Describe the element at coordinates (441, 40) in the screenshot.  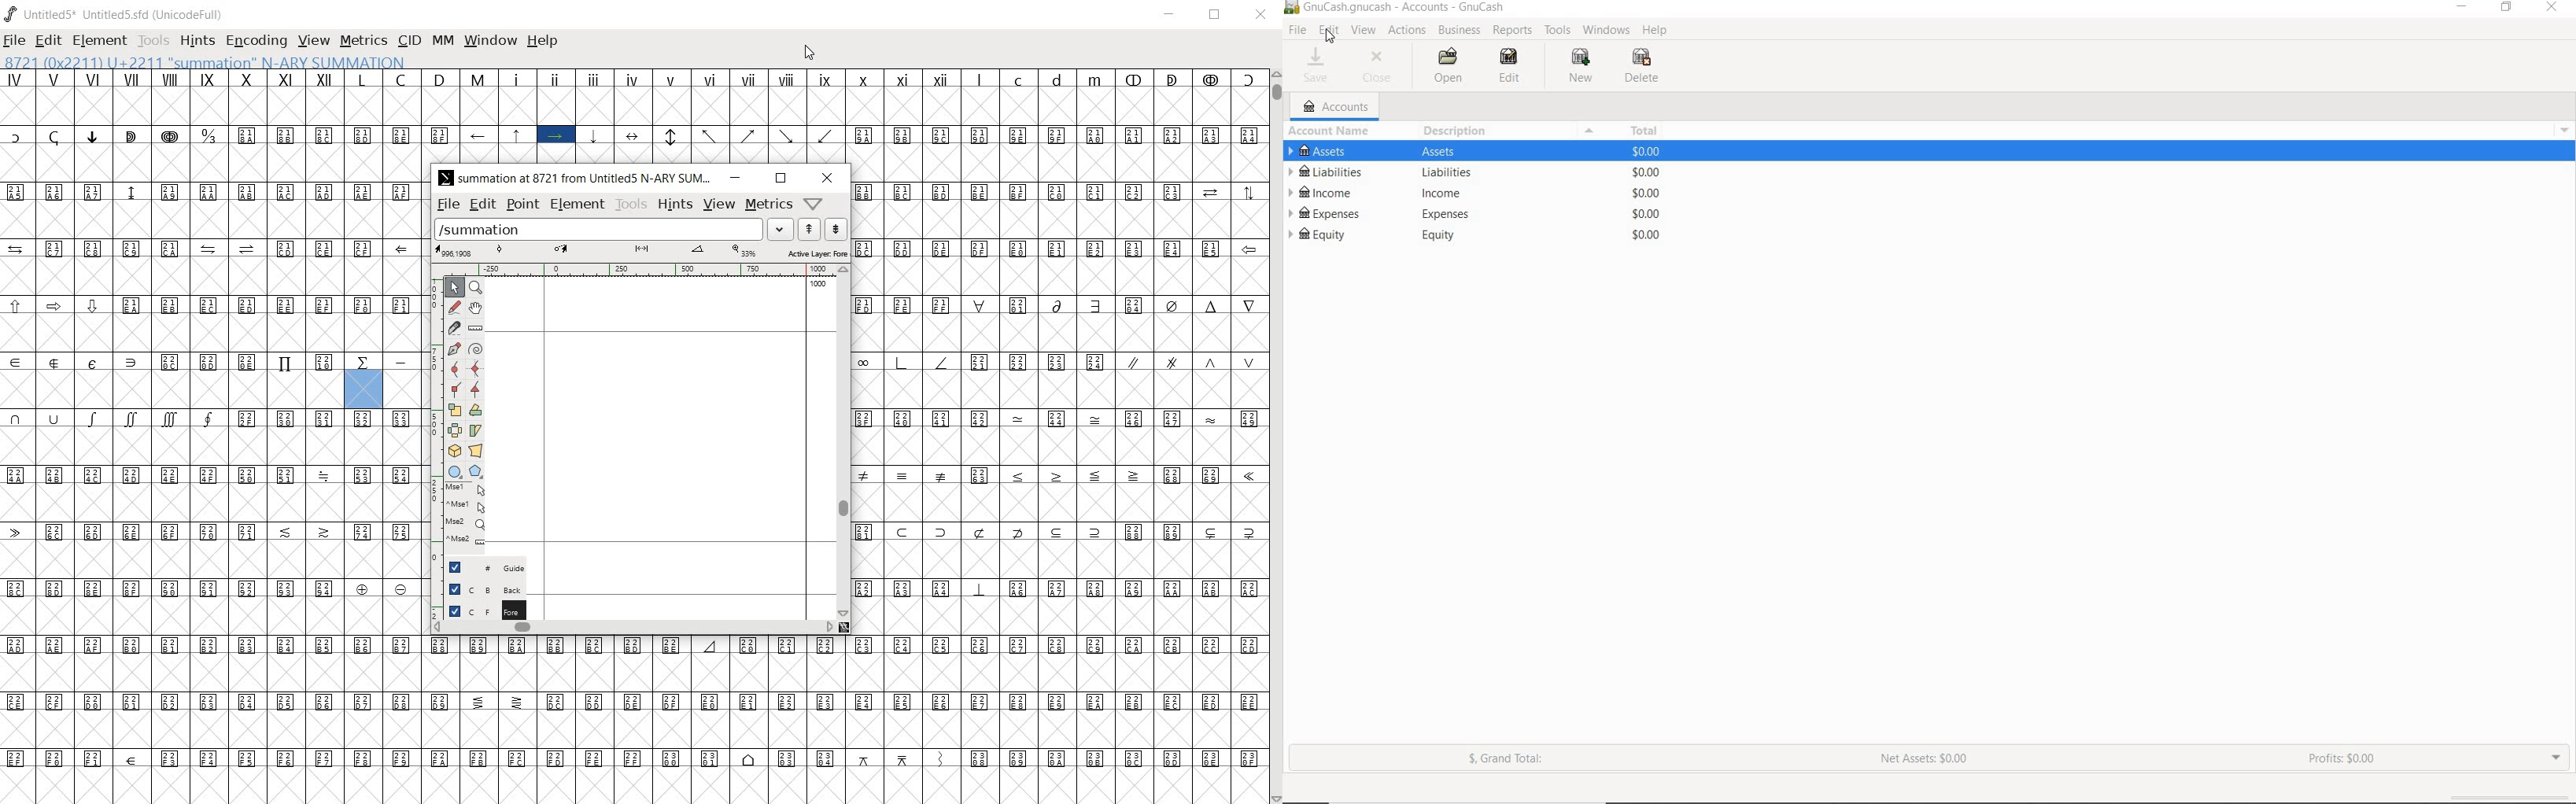
I see `MM` at that location.